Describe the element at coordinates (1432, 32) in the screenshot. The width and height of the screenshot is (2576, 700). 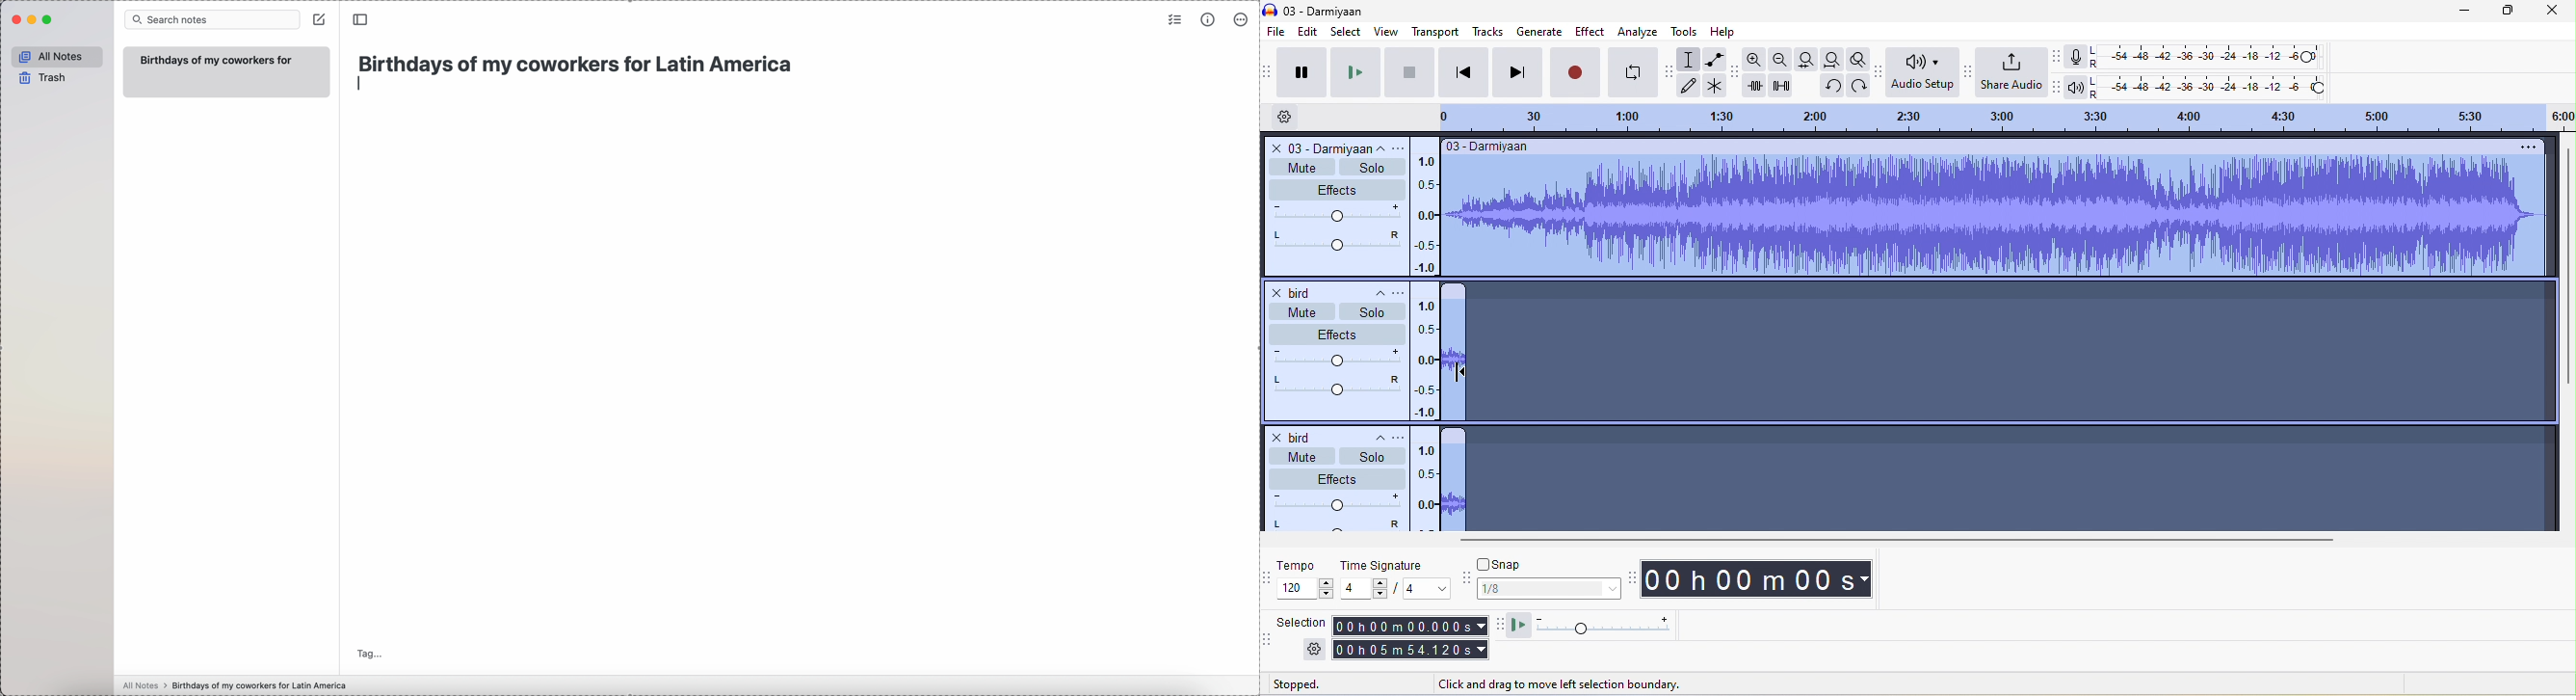
I see `transport` at that location.